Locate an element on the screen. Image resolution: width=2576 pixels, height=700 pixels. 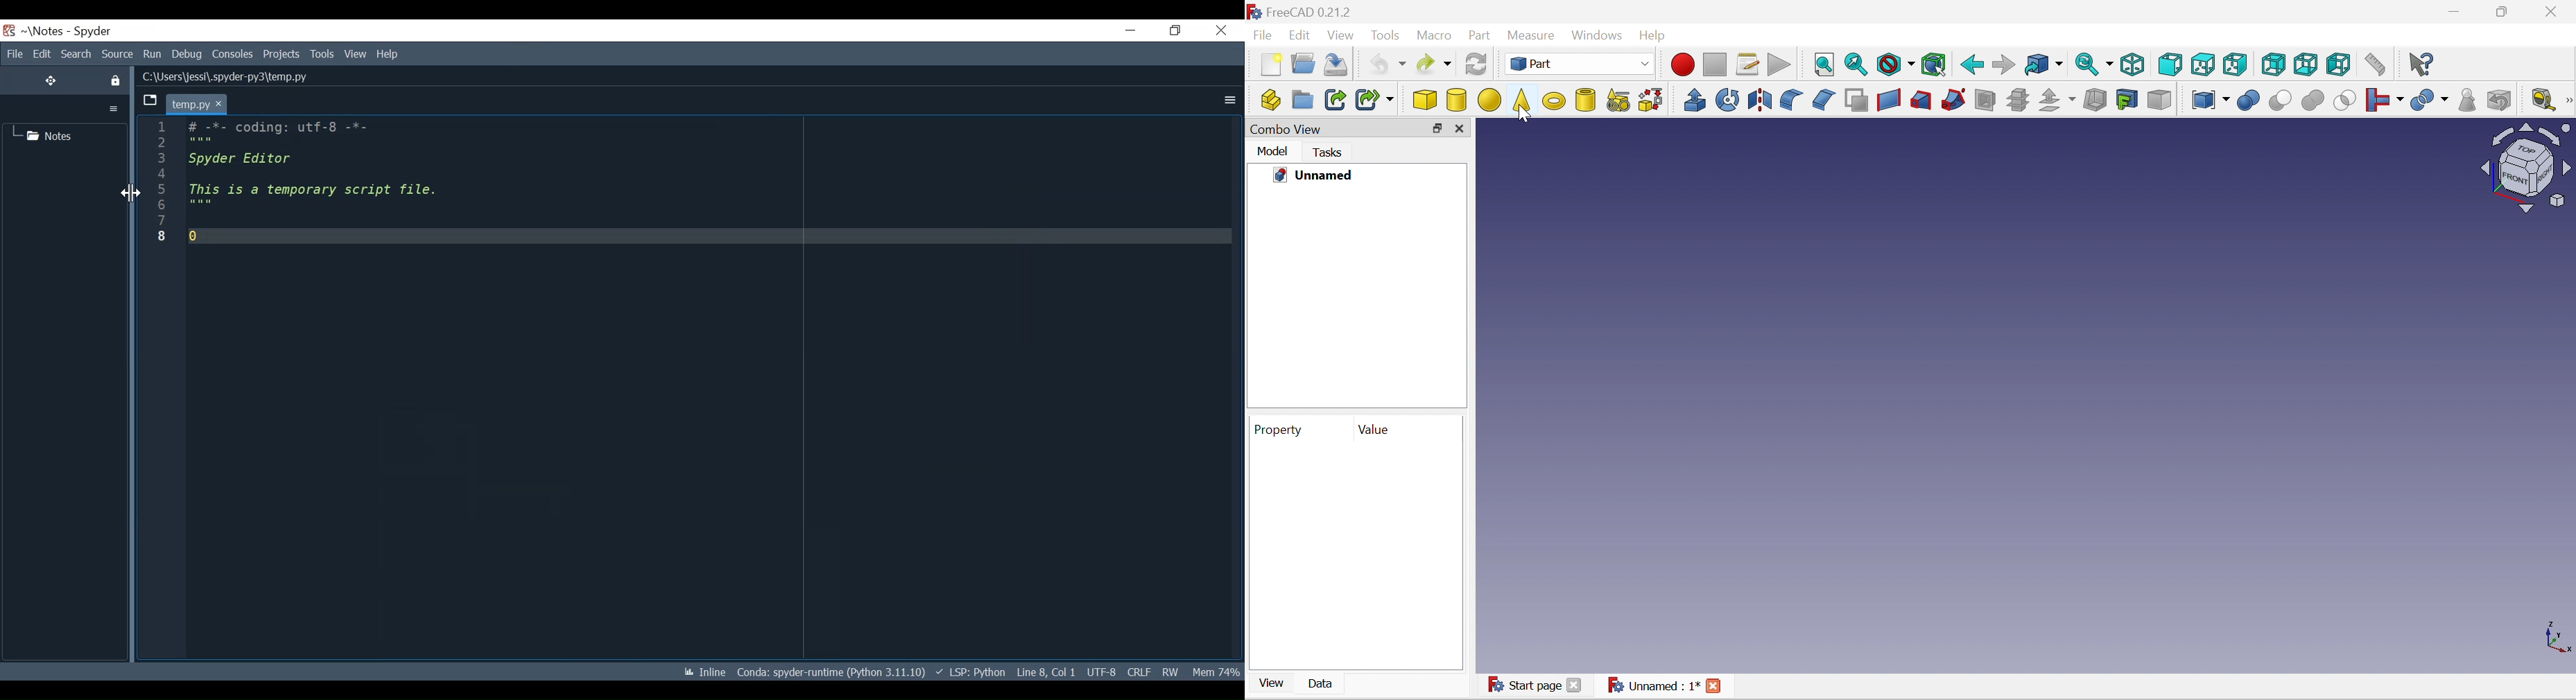
Minimize is located at coordinates (2458, 12).